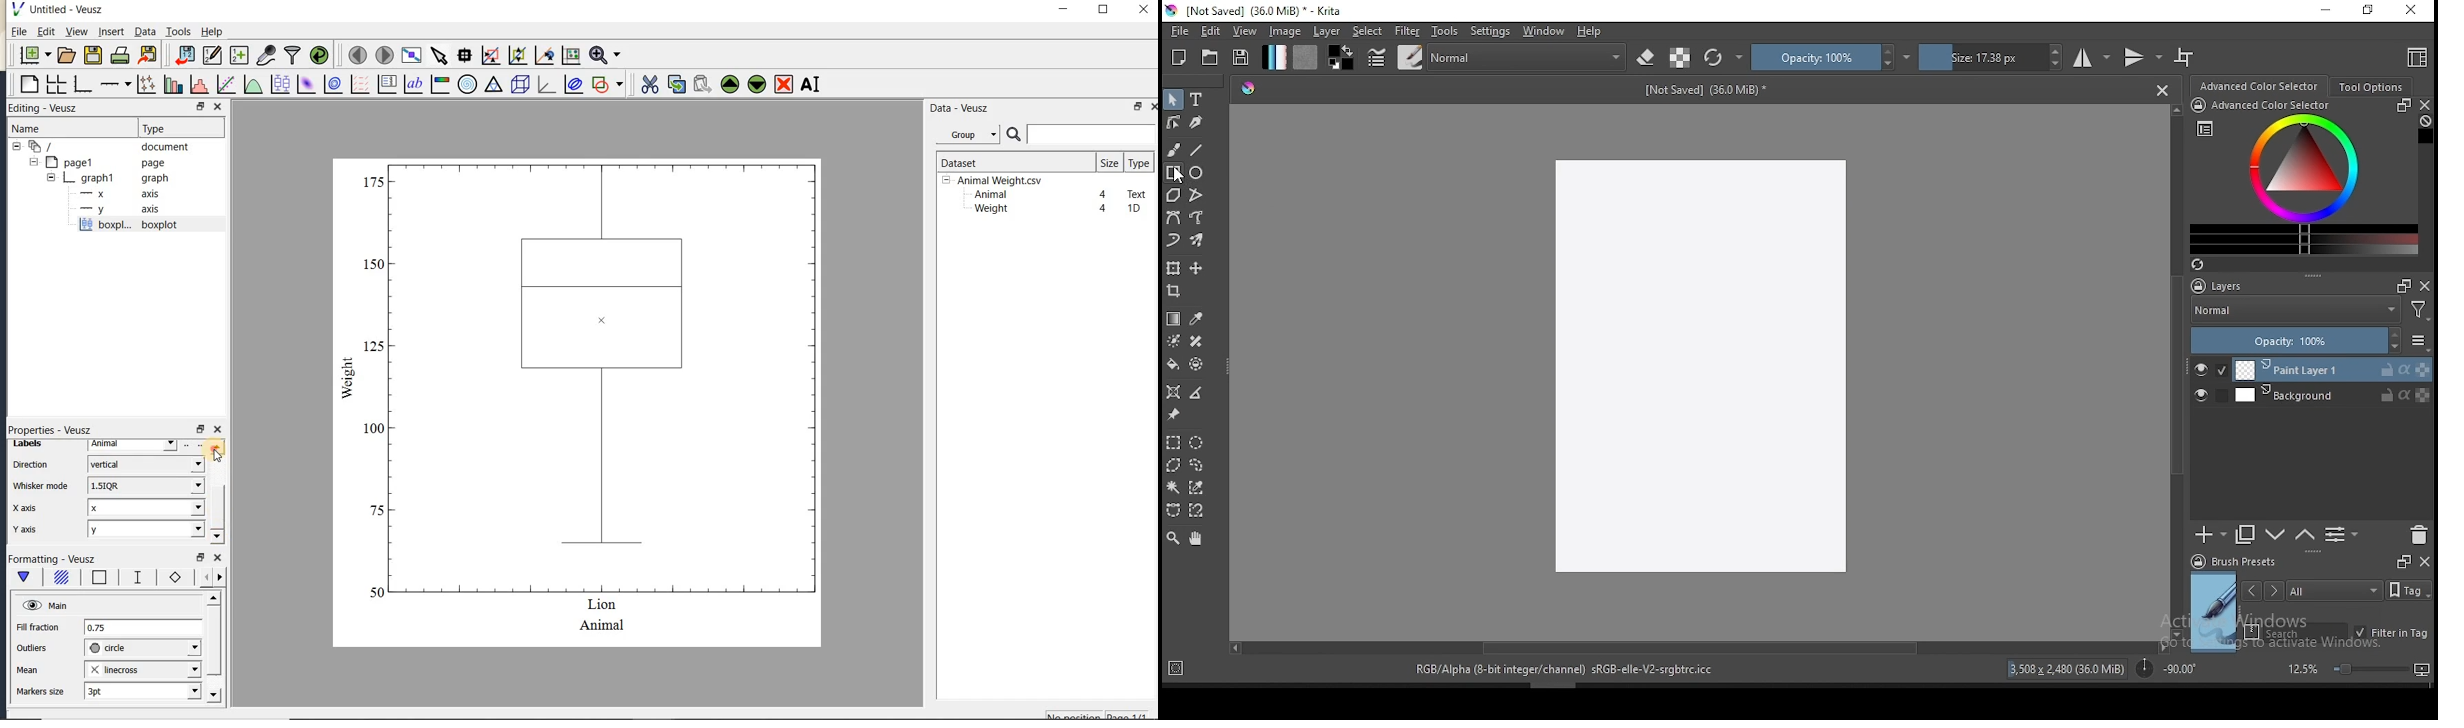 Image resolution: width=2464 pixels, height=728 pixels. Describe the element at coordinates (1831, 57) in the screenshot. I see `opacity` at that location.